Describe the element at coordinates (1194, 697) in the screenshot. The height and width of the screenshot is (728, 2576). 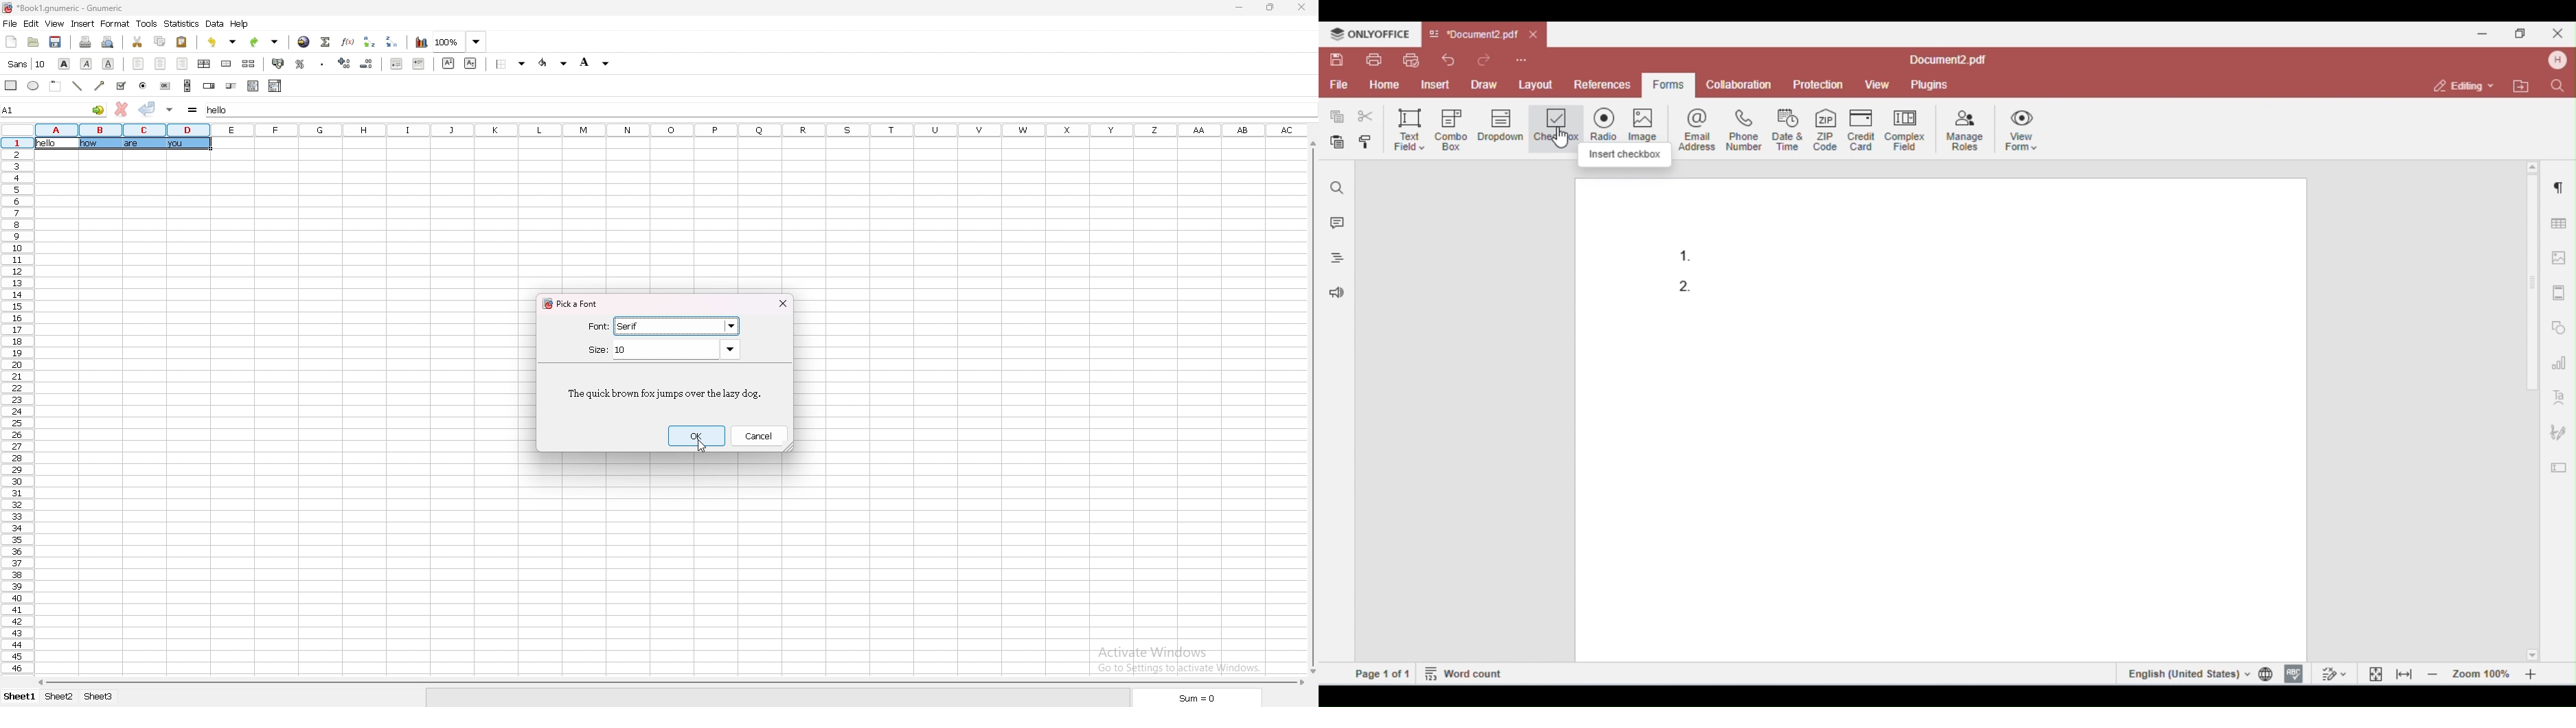
I see `sum` at that location.